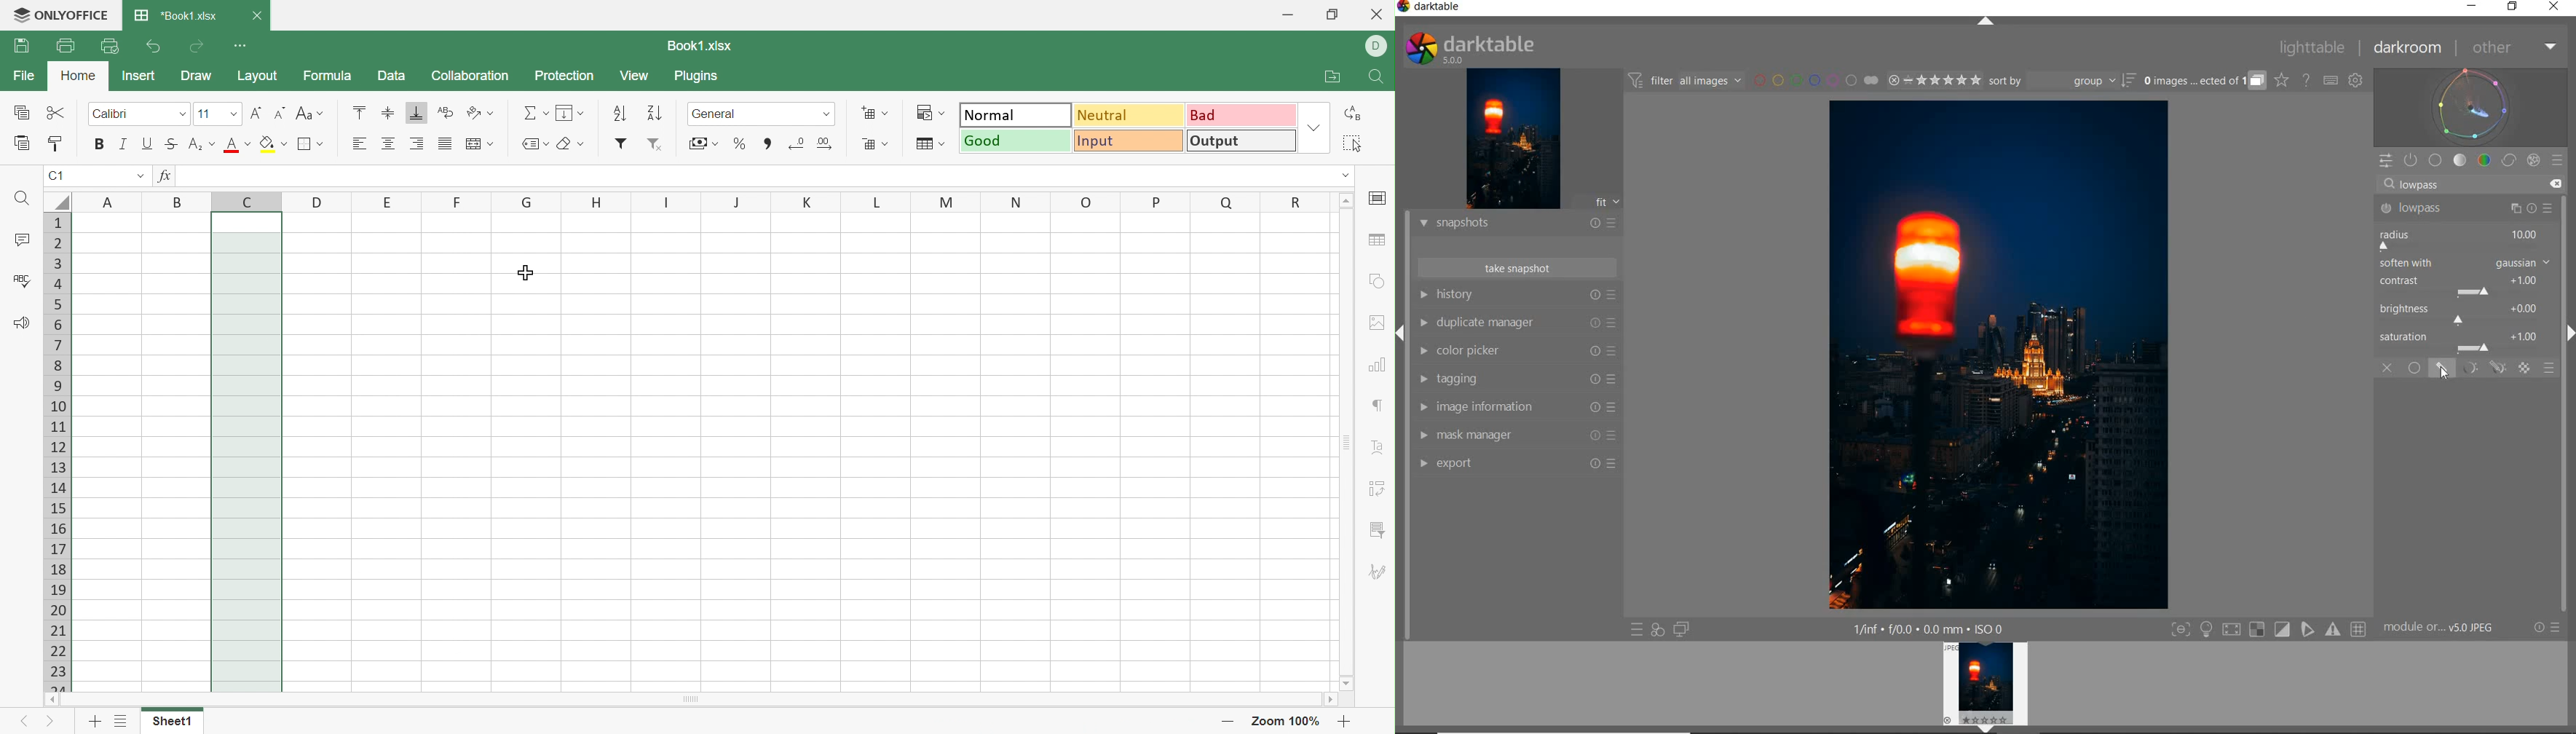 Image resolution: width=2576 pixels, height=756 pixels. What do you see at coordinates (2463, 238) in the screenshot?
I see `RADIUS` at bounding box center [2463, 238].